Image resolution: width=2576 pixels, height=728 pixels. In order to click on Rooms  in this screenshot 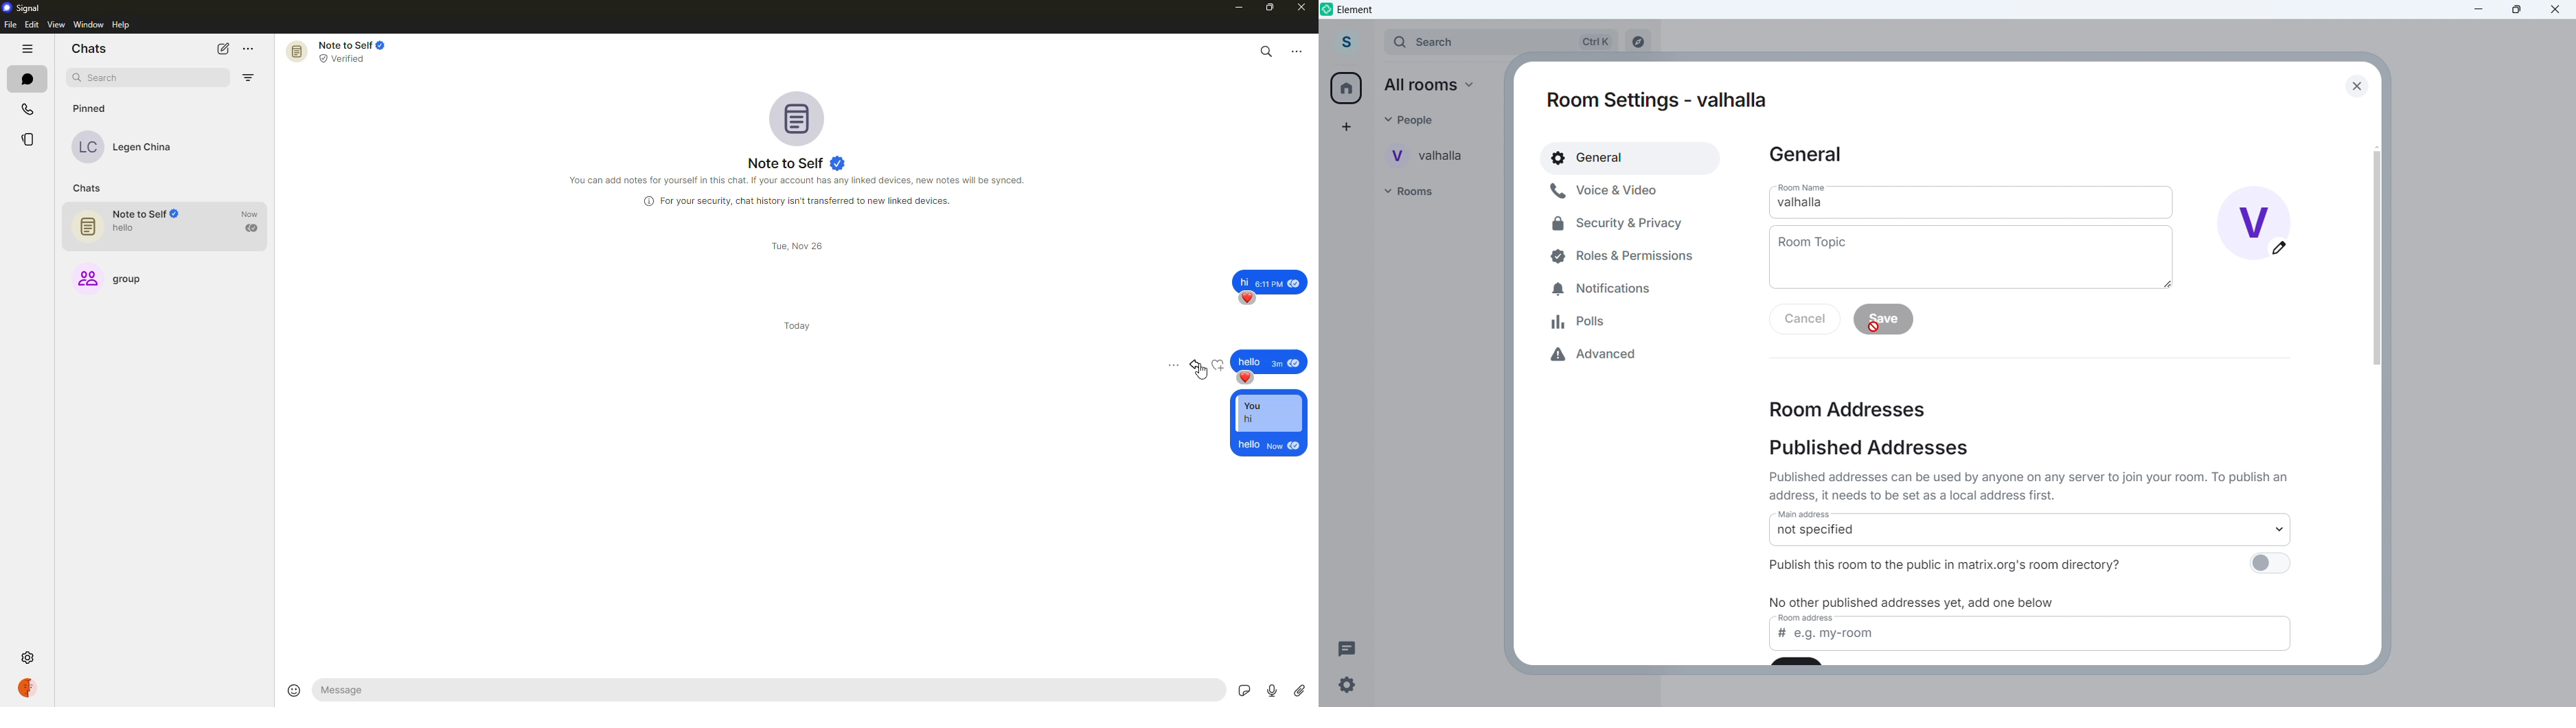, I will do `click(1412, 190)`.